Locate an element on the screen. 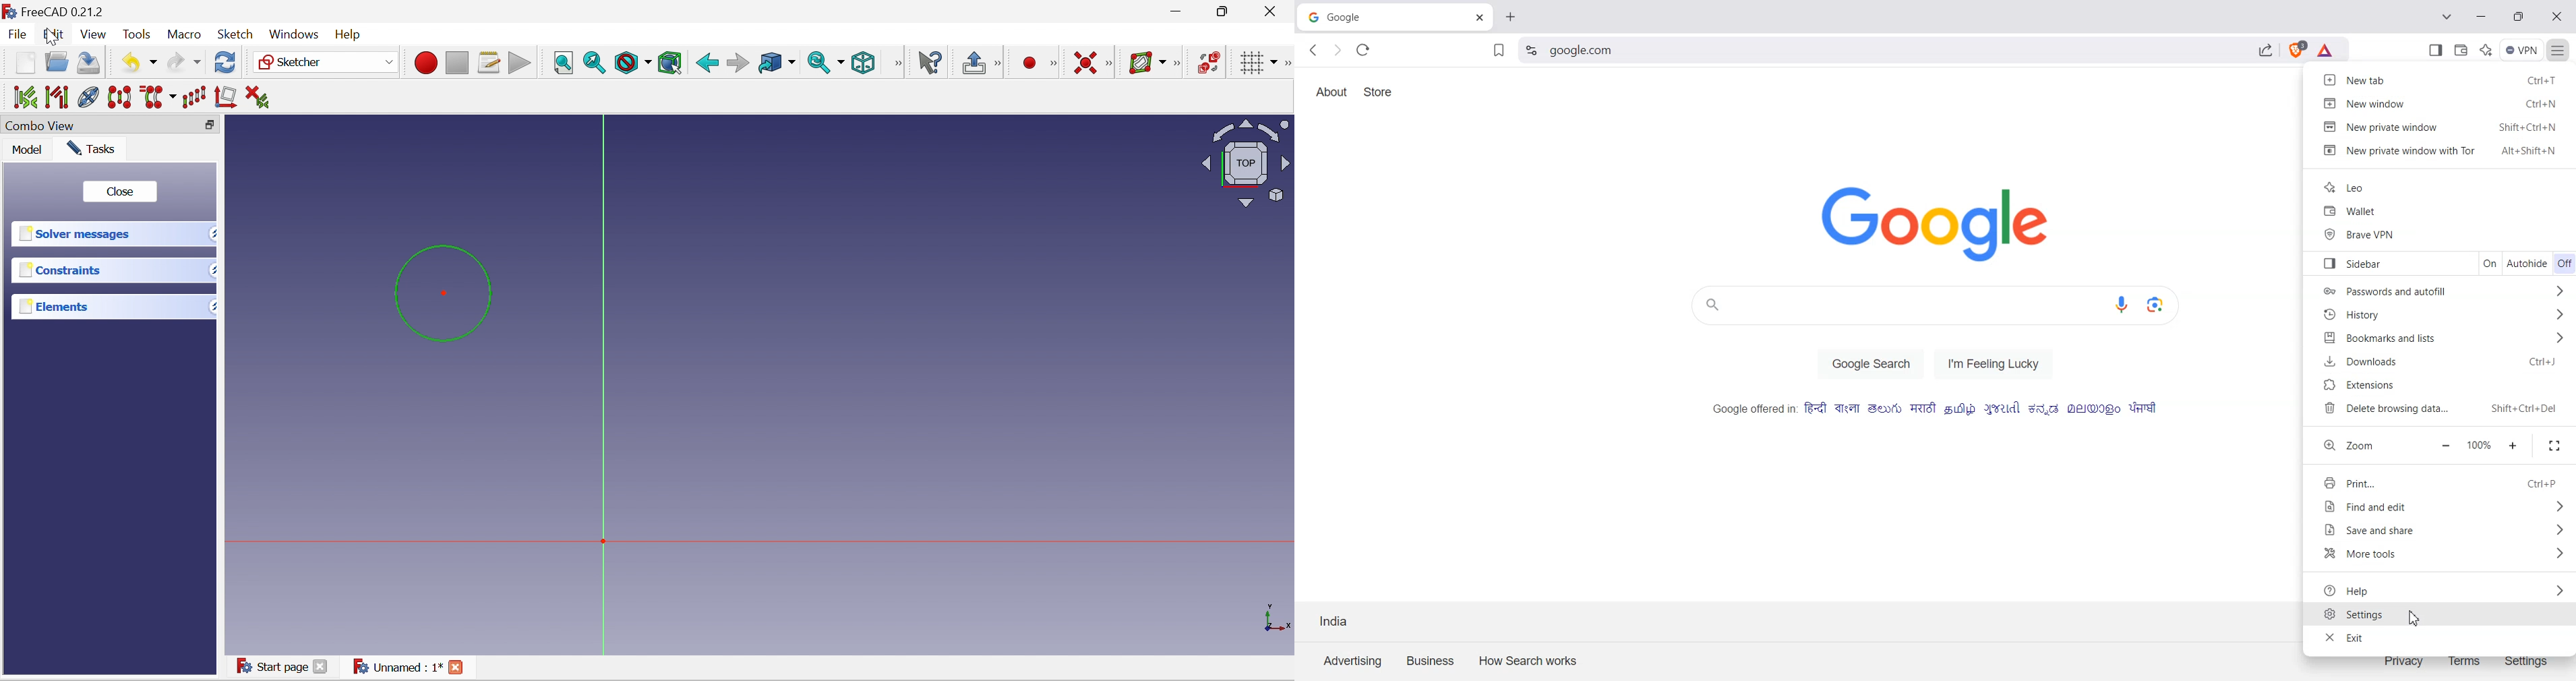 This screenshot has width=2576, height=700. Rectangular array is located at coordinates (193, 96).